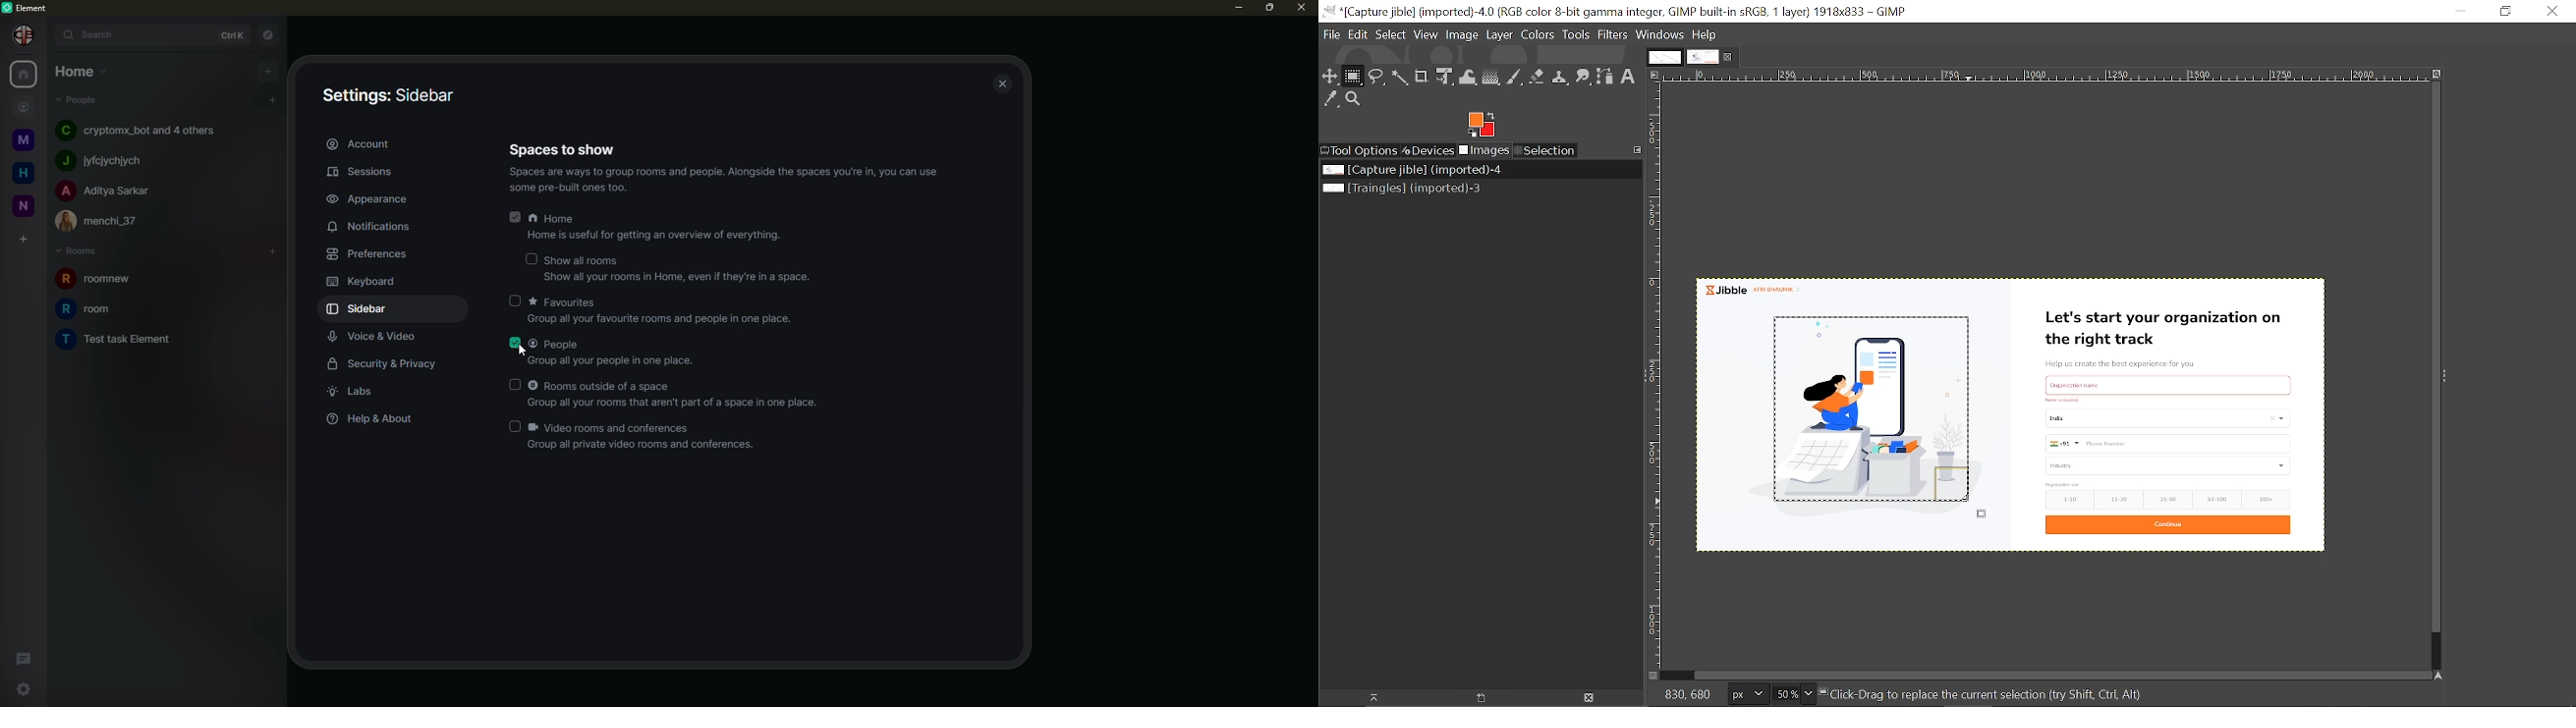 Image resolution: width=2576 pixels, height=728 pixels. I want to click on enabled, so click(516, 215).